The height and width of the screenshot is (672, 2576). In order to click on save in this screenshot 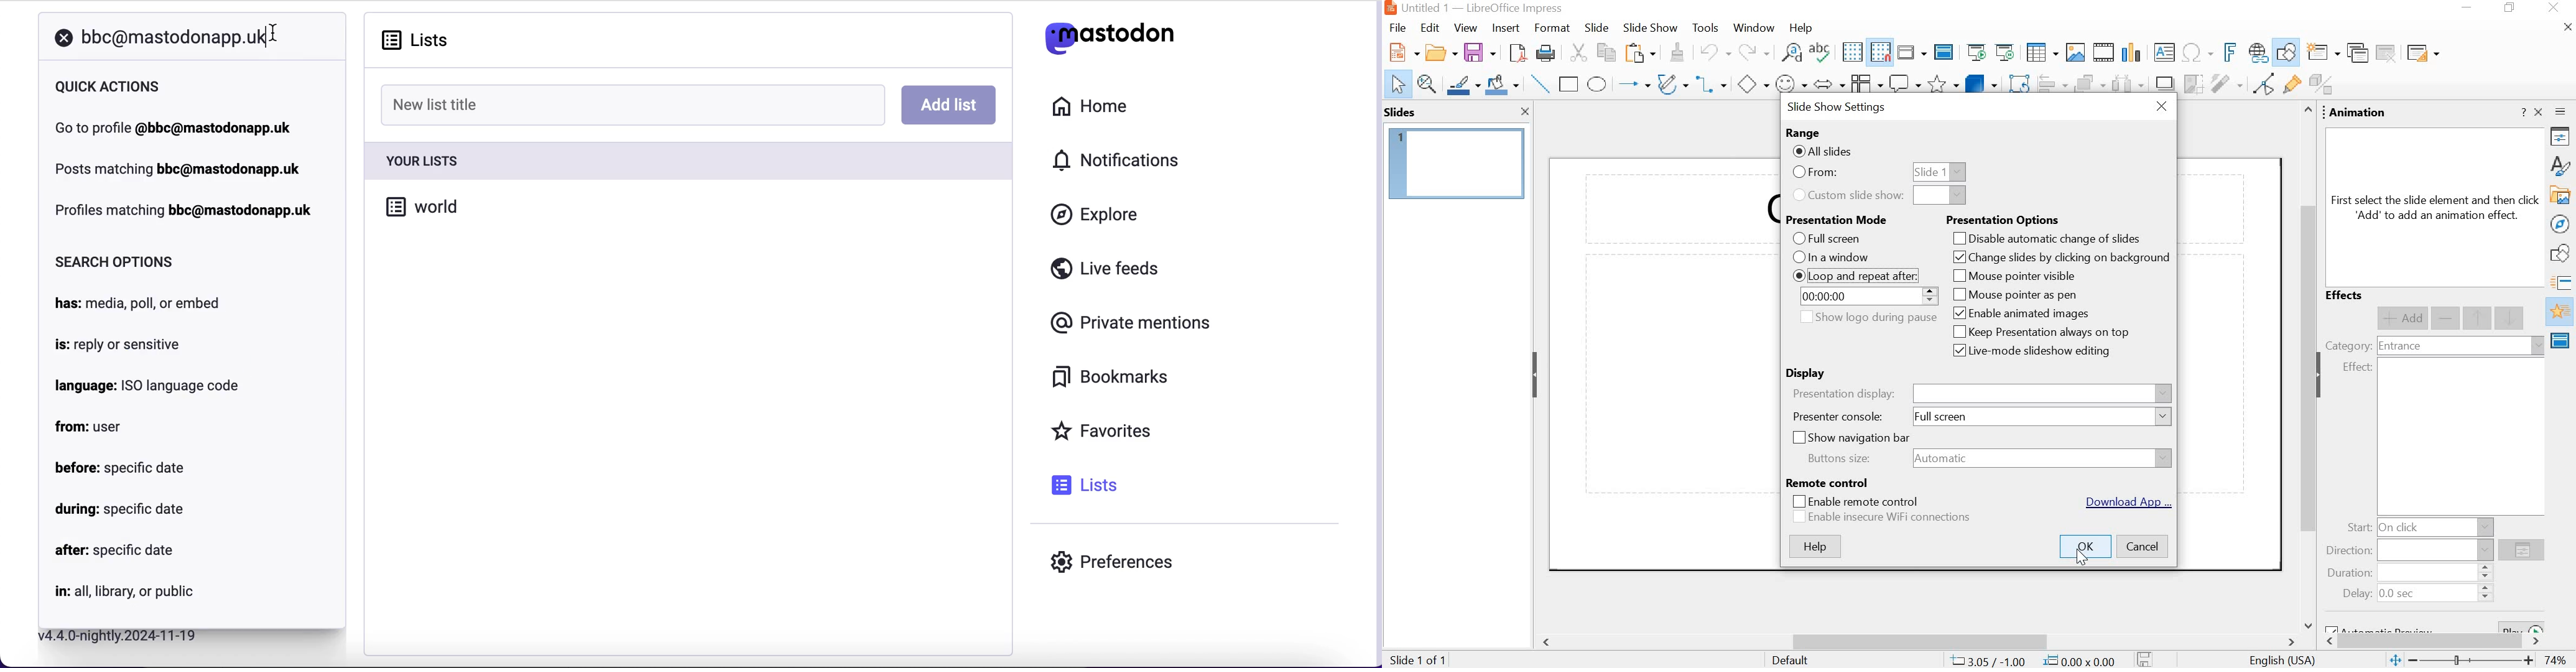, I will do `click(1480, 53)`.